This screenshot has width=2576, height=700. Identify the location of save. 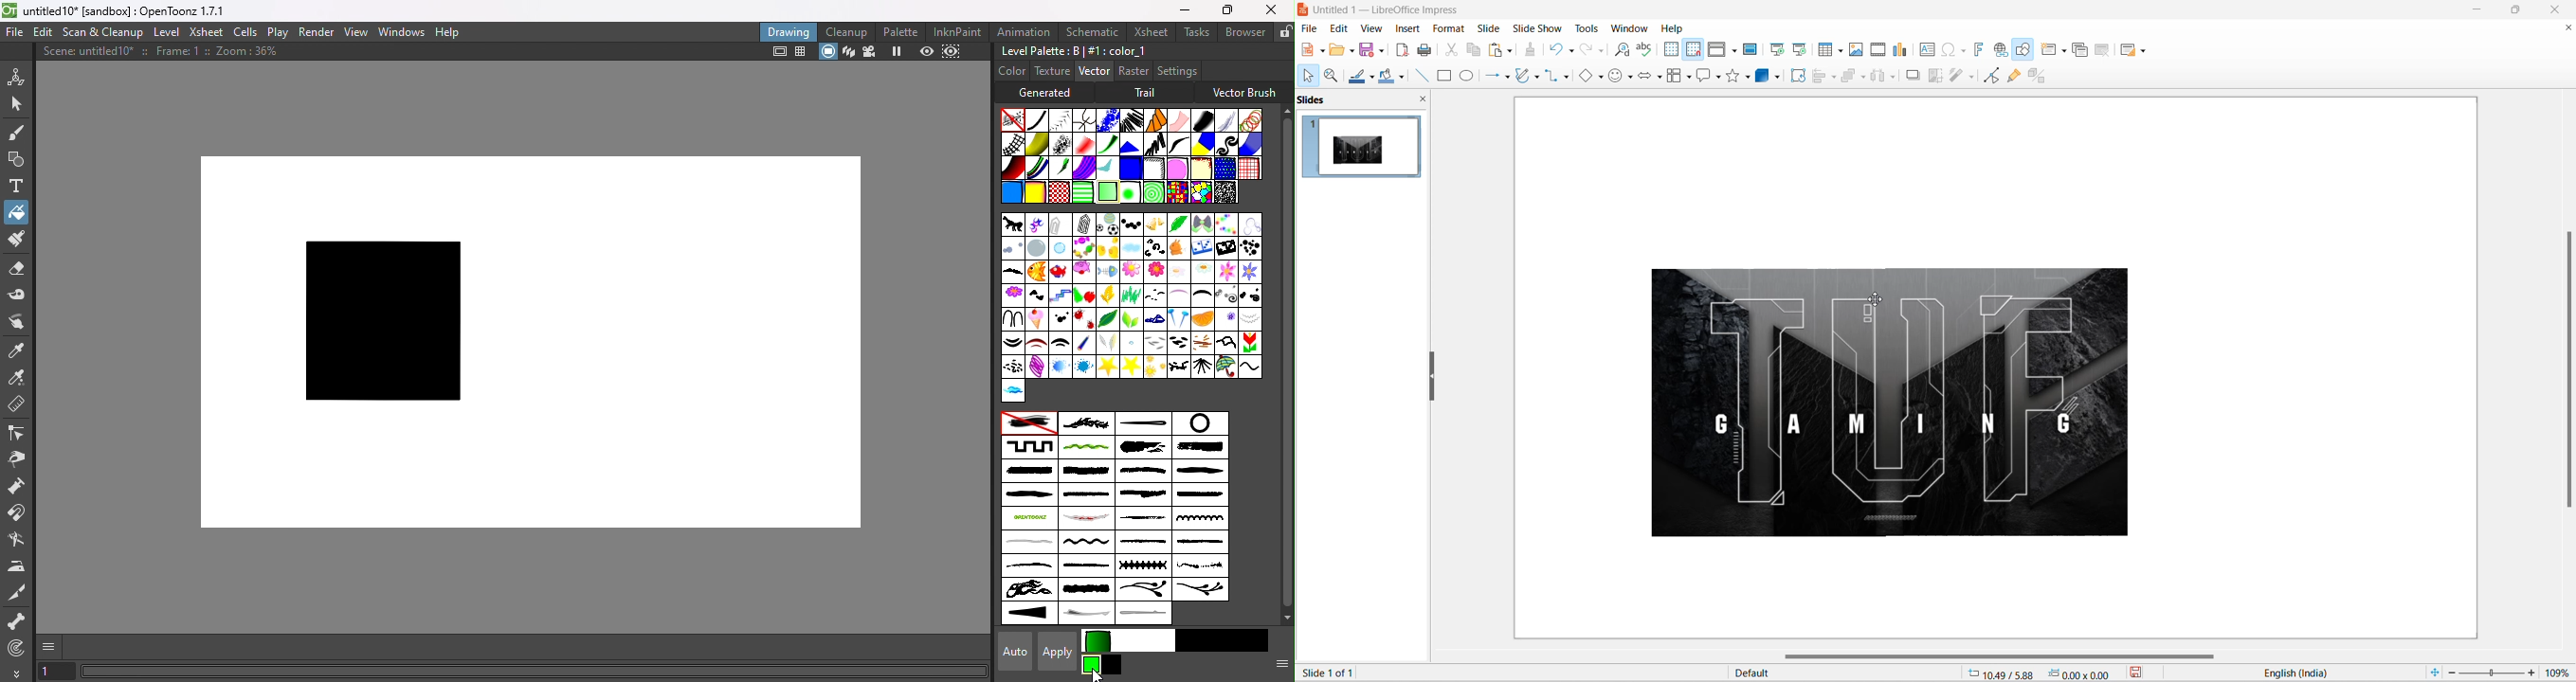
(2145, 674).